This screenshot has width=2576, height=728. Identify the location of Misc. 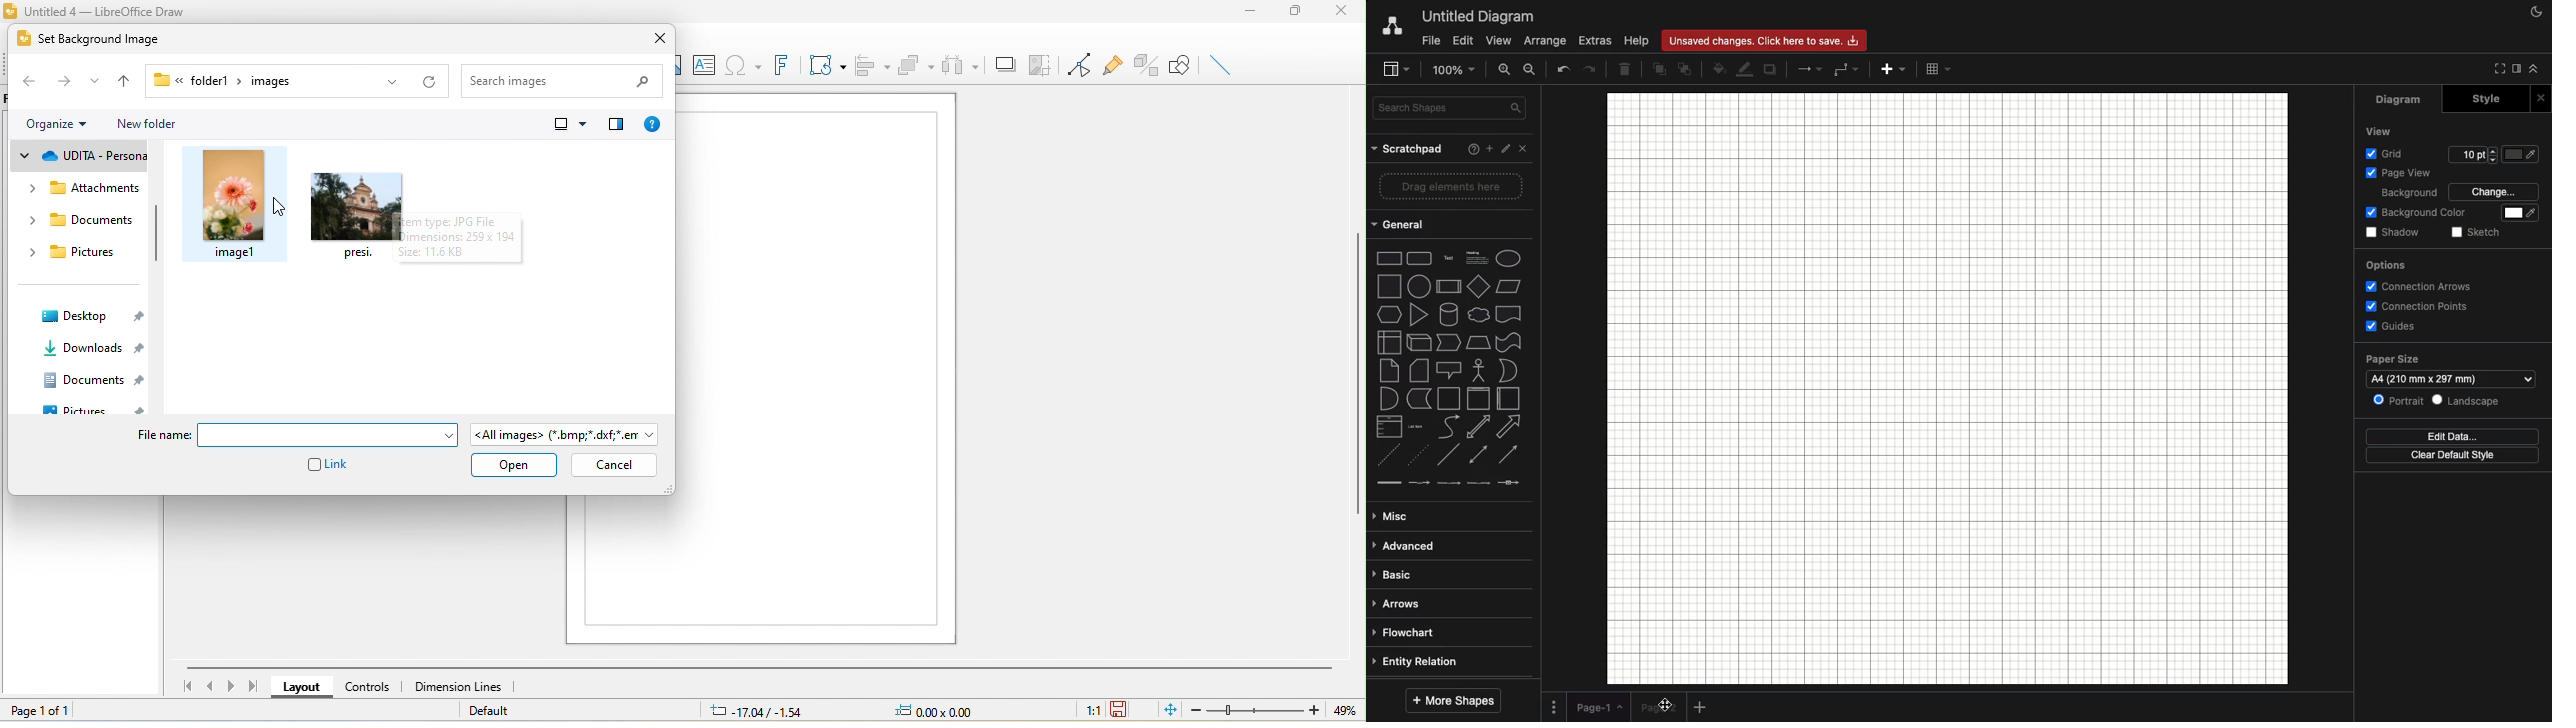
(1392, 517).